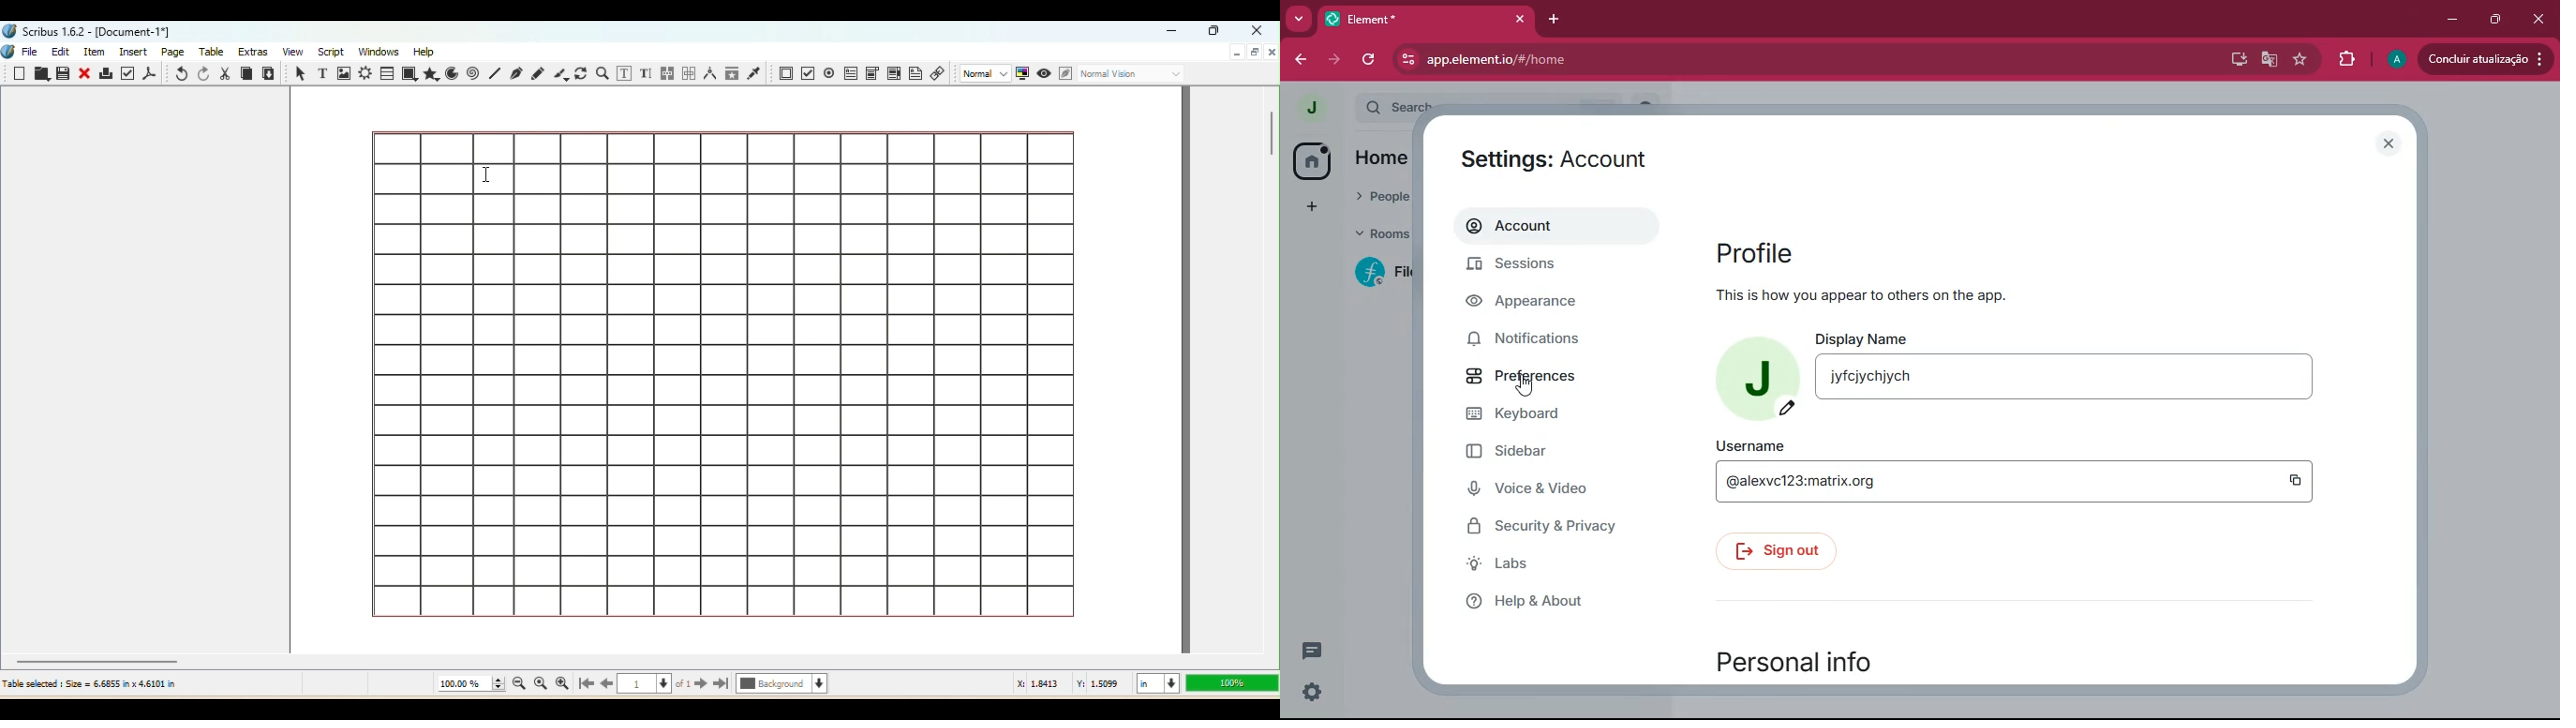 This screenshot has width=2576, height=728. Describe the element at coordinates (225, 73) in the screenshot. I see `Cut` at that location.